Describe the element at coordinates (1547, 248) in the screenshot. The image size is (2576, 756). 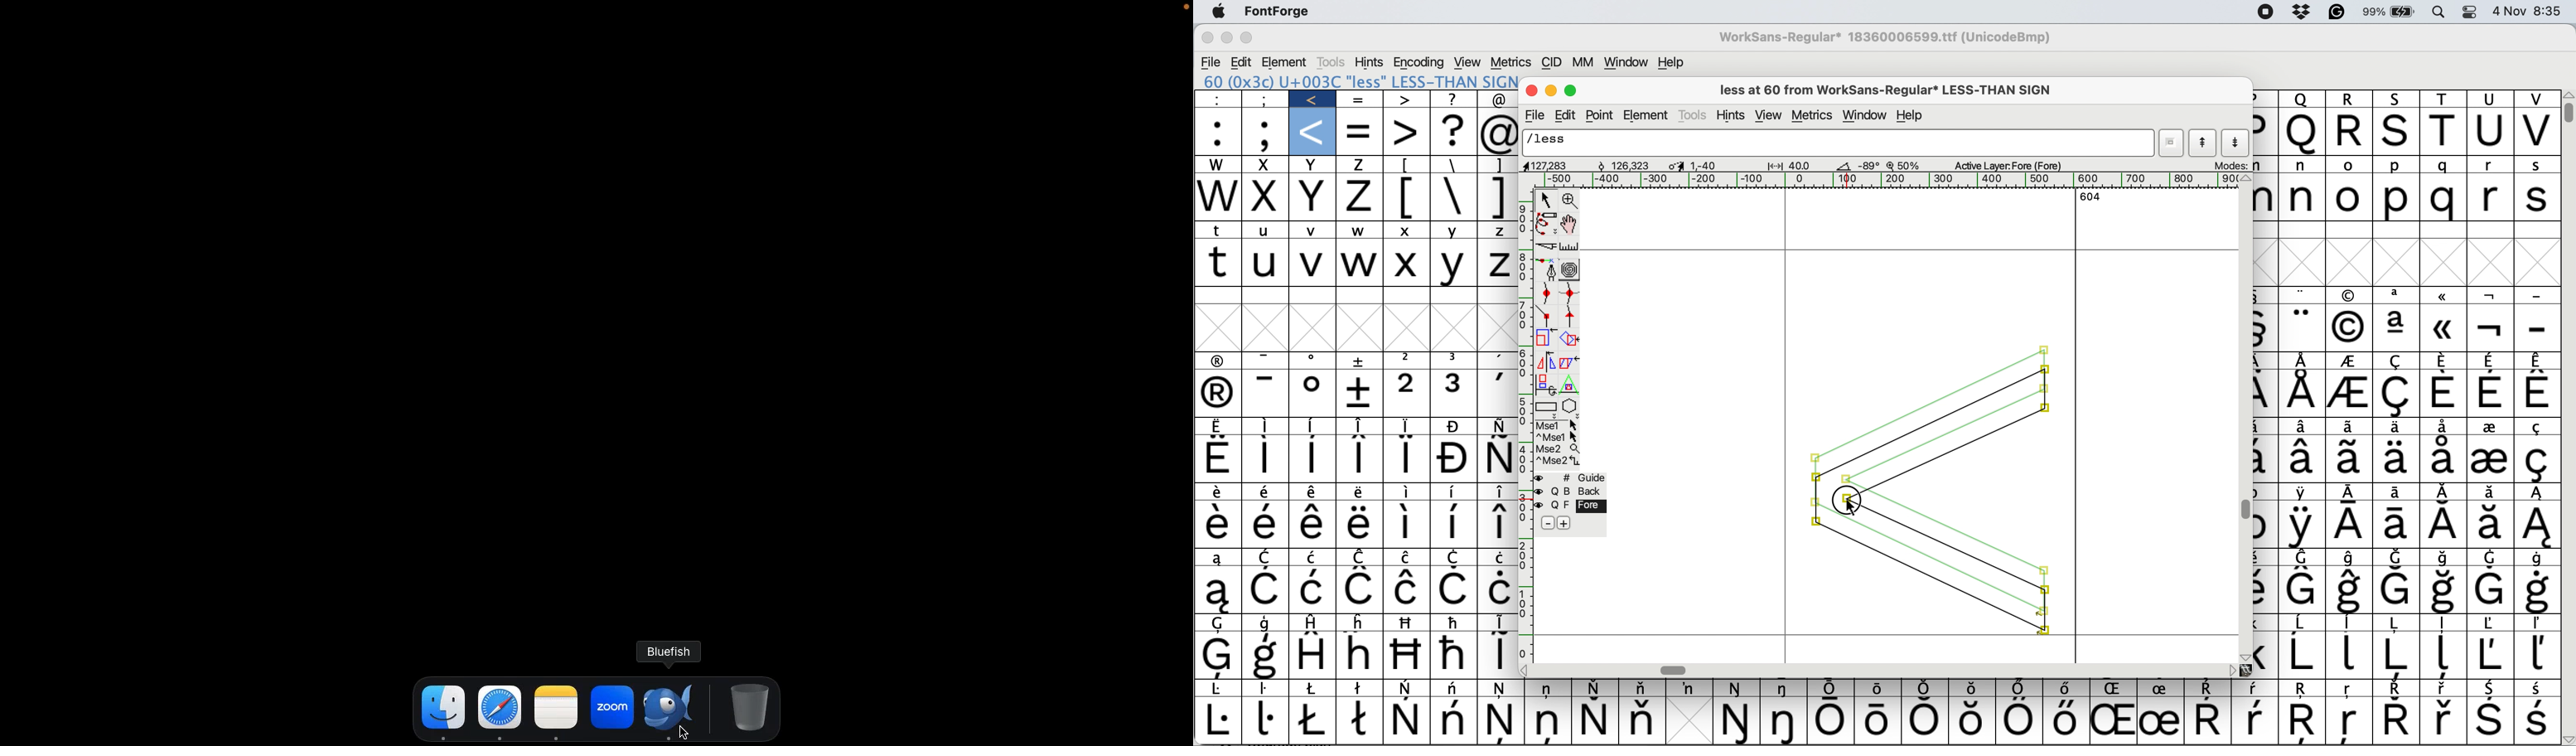
I see `cut splines in two` at that location.